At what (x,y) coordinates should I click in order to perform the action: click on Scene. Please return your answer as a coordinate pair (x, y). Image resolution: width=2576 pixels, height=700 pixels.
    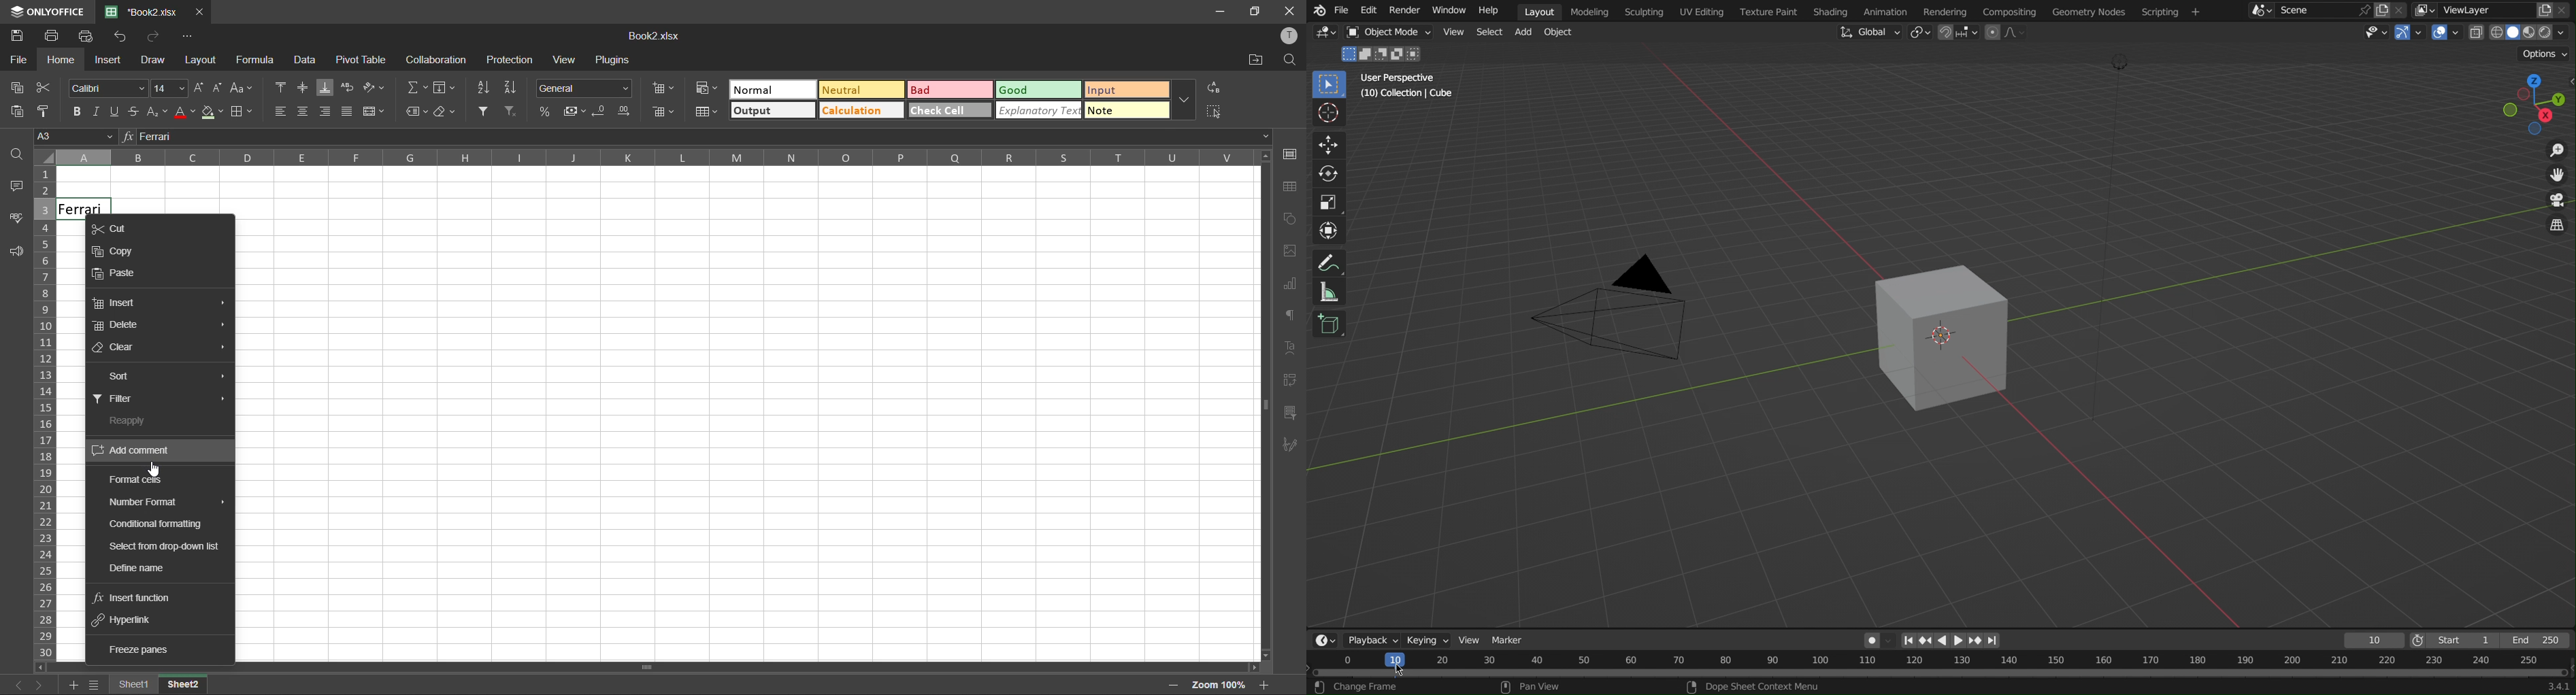
    Looking at the image, I should click on (2312, 12).